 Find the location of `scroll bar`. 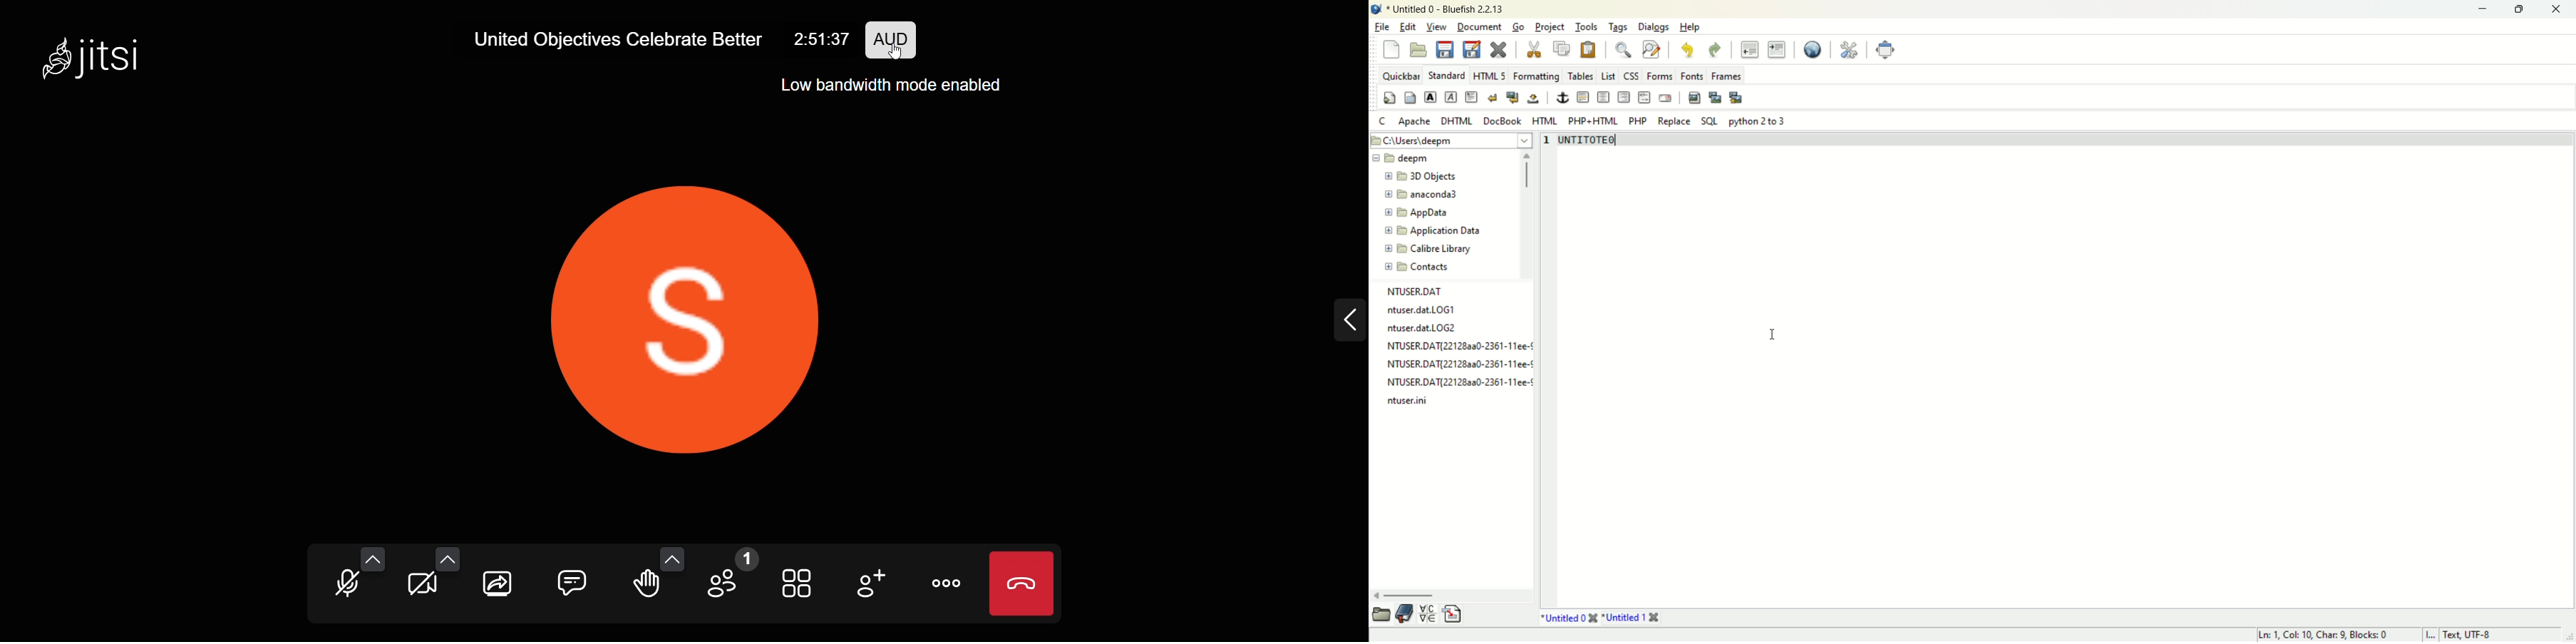

scroll bar is located at coordinates (1528, 173).